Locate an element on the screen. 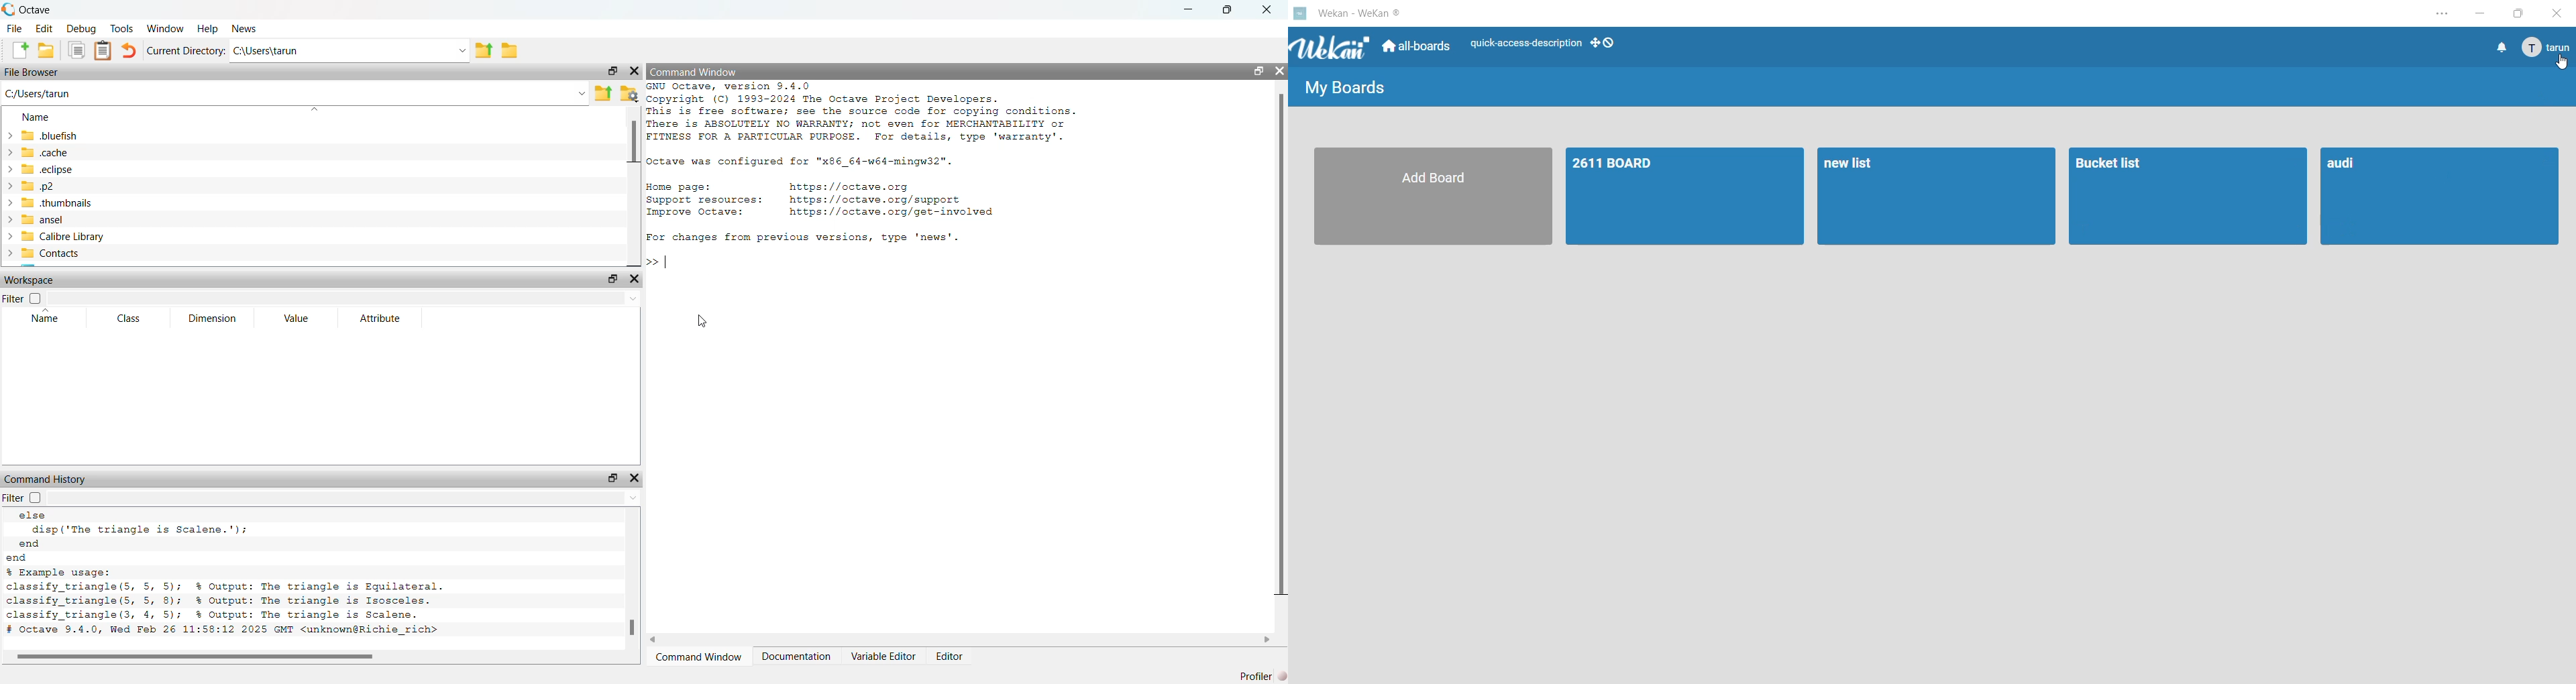 The width and height of the screenshot is (2576, 700). Fox changes from previous versions, type 'news'. is located at coordinates (806, 239).